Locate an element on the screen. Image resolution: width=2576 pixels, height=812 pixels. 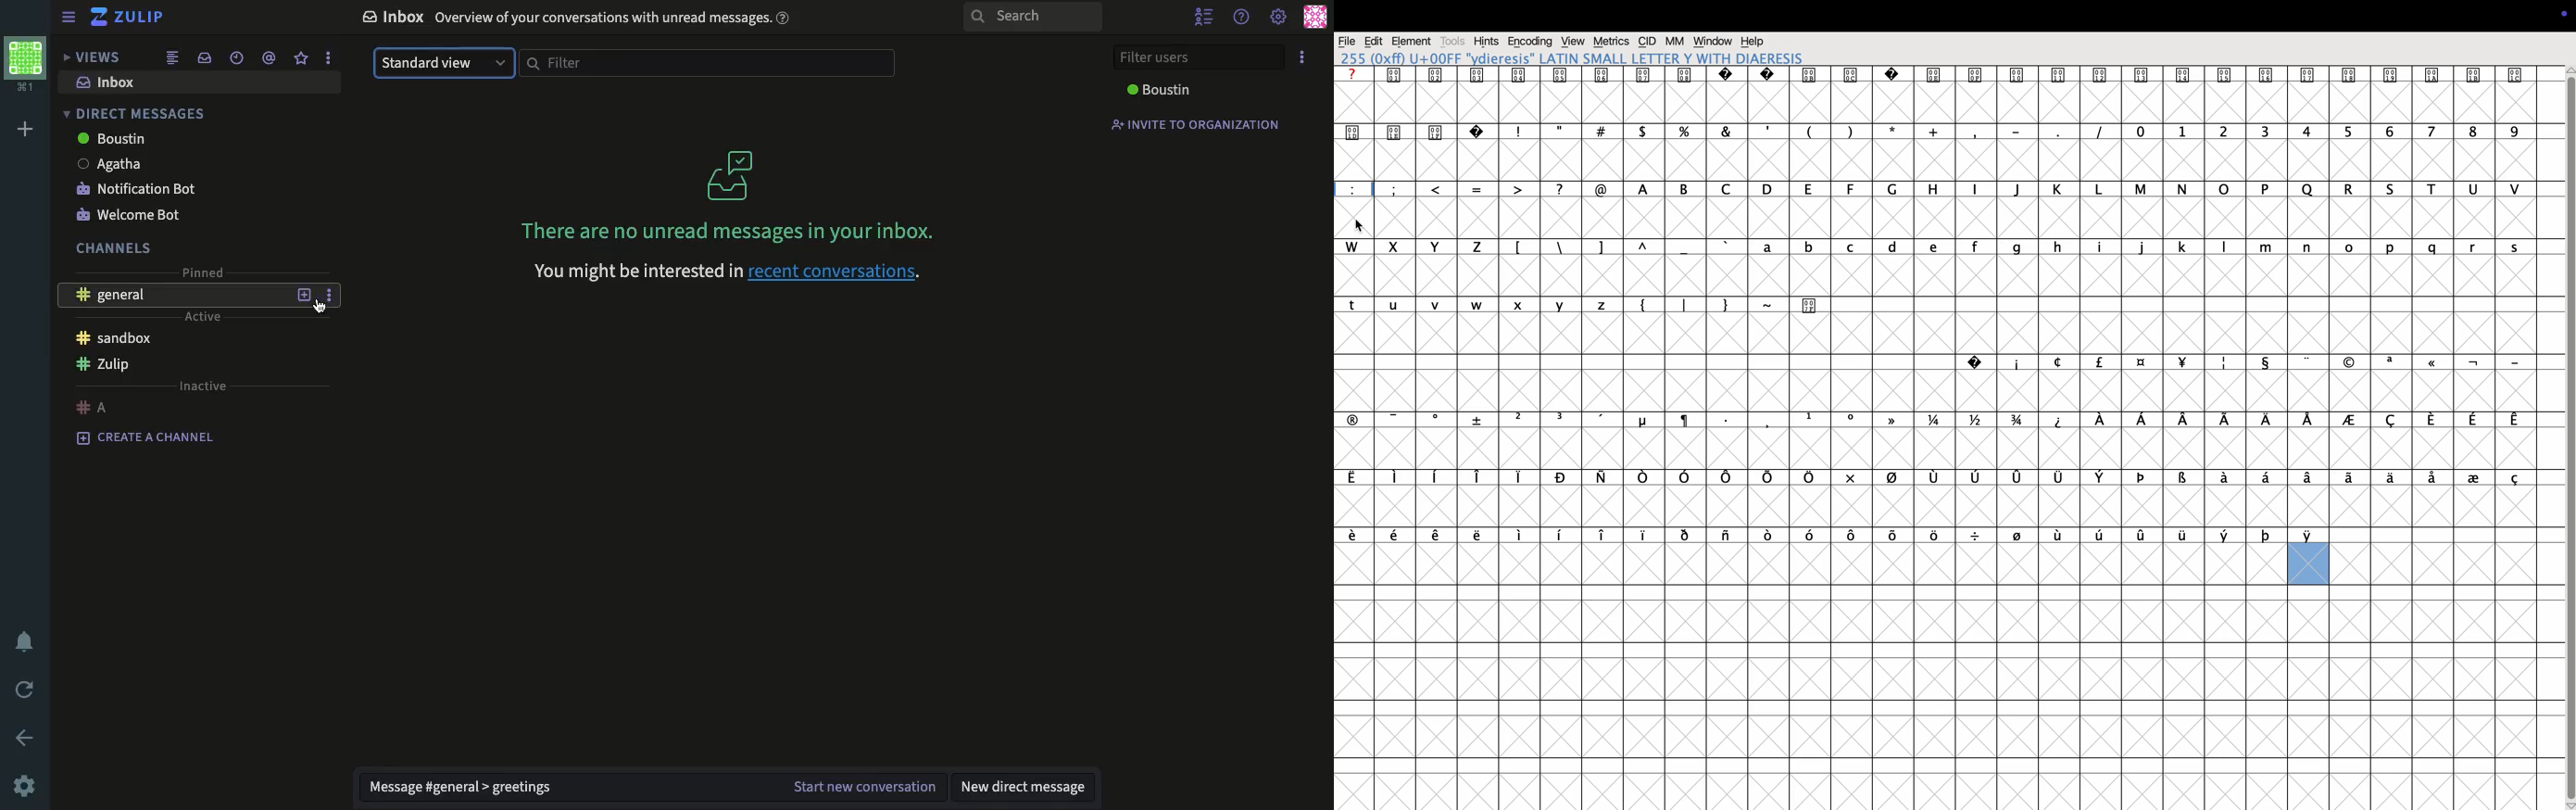
cursor is located at coordinates (318, 311).